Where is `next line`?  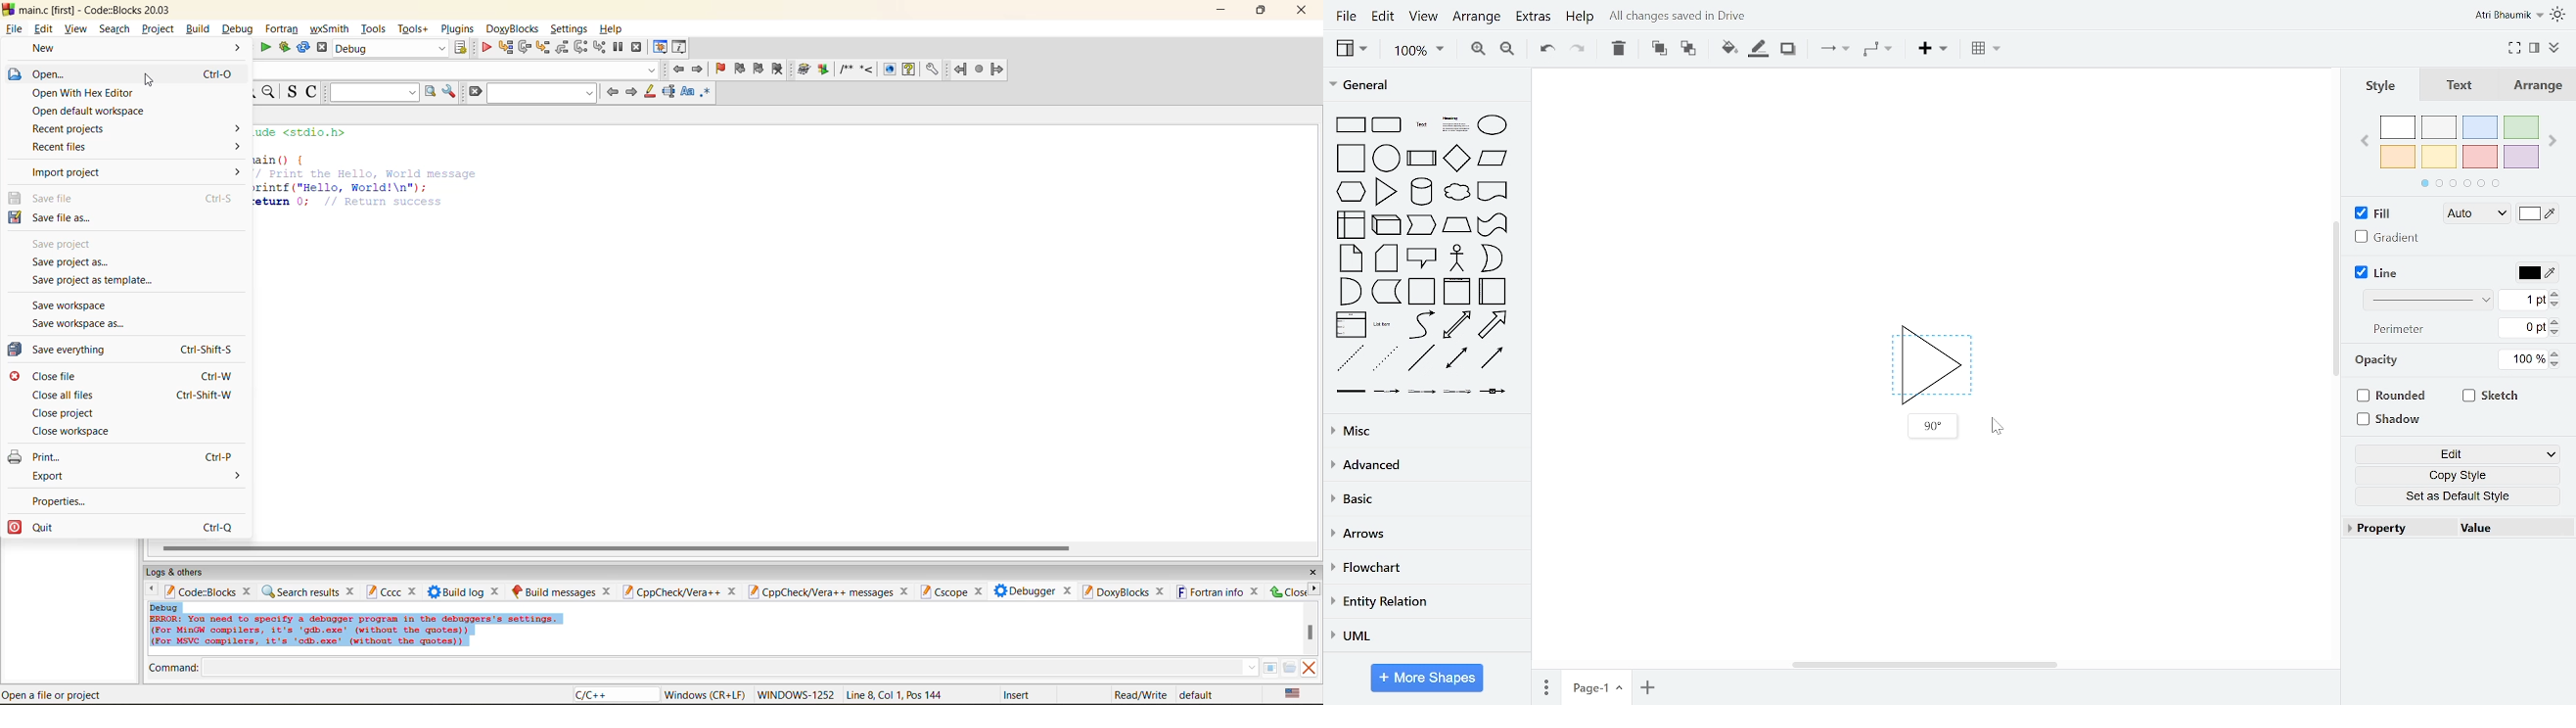
next line is located at coordinates (523, 48).